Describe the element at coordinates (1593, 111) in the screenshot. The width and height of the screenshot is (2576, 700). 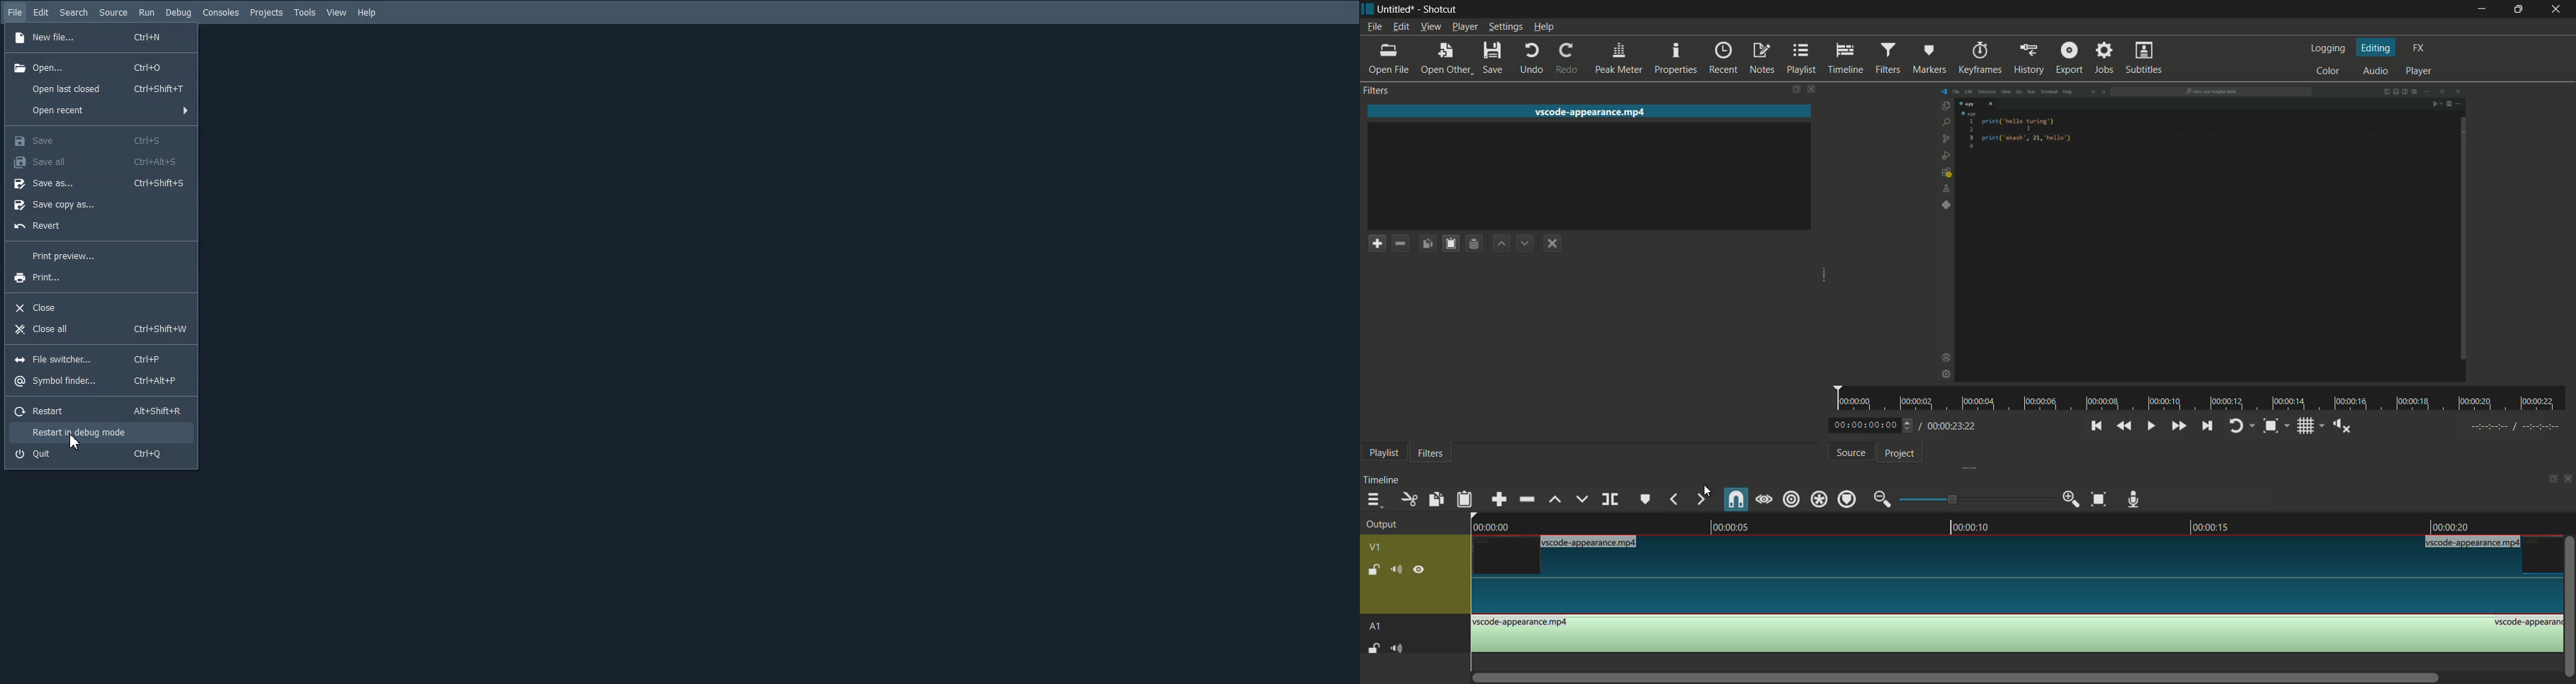
I see `import file name` at that location.